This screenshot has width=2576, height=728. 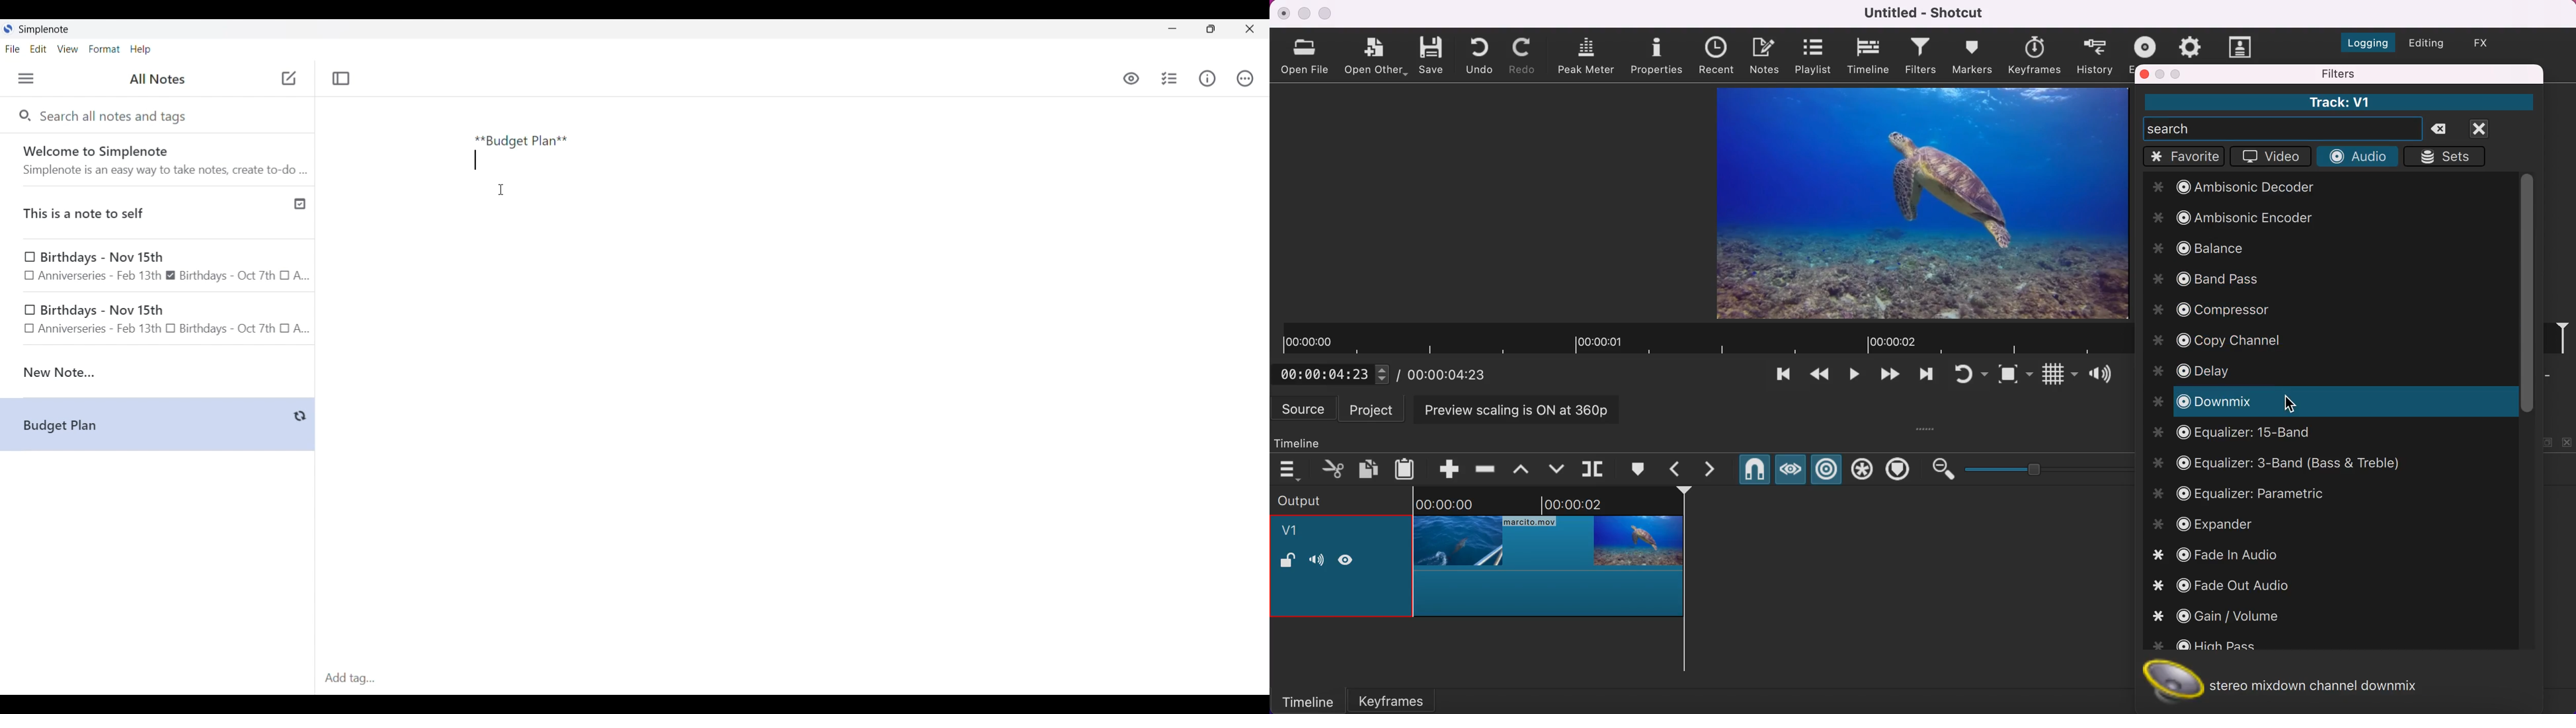 What do you see at coordinates (2190, 45) in the screenshot?
I see `jobs` at bounding box center [2190, 45].